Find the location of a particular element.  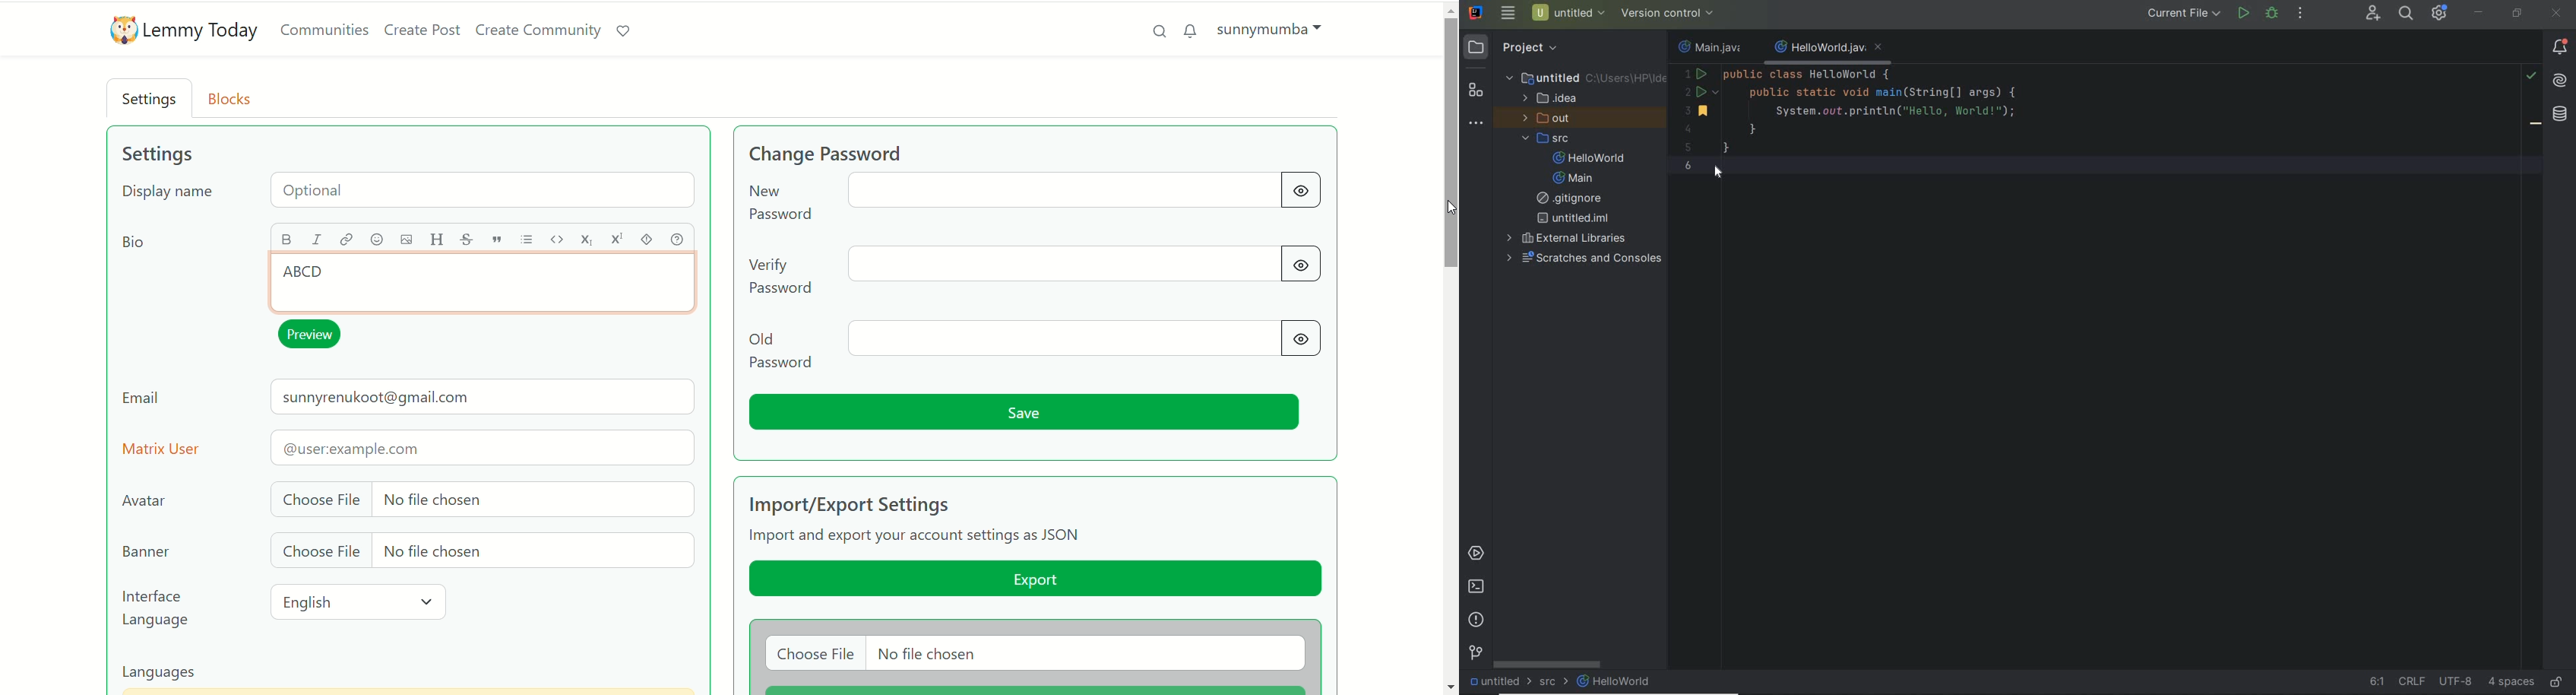

subscript is located at coordinates (587, 241).